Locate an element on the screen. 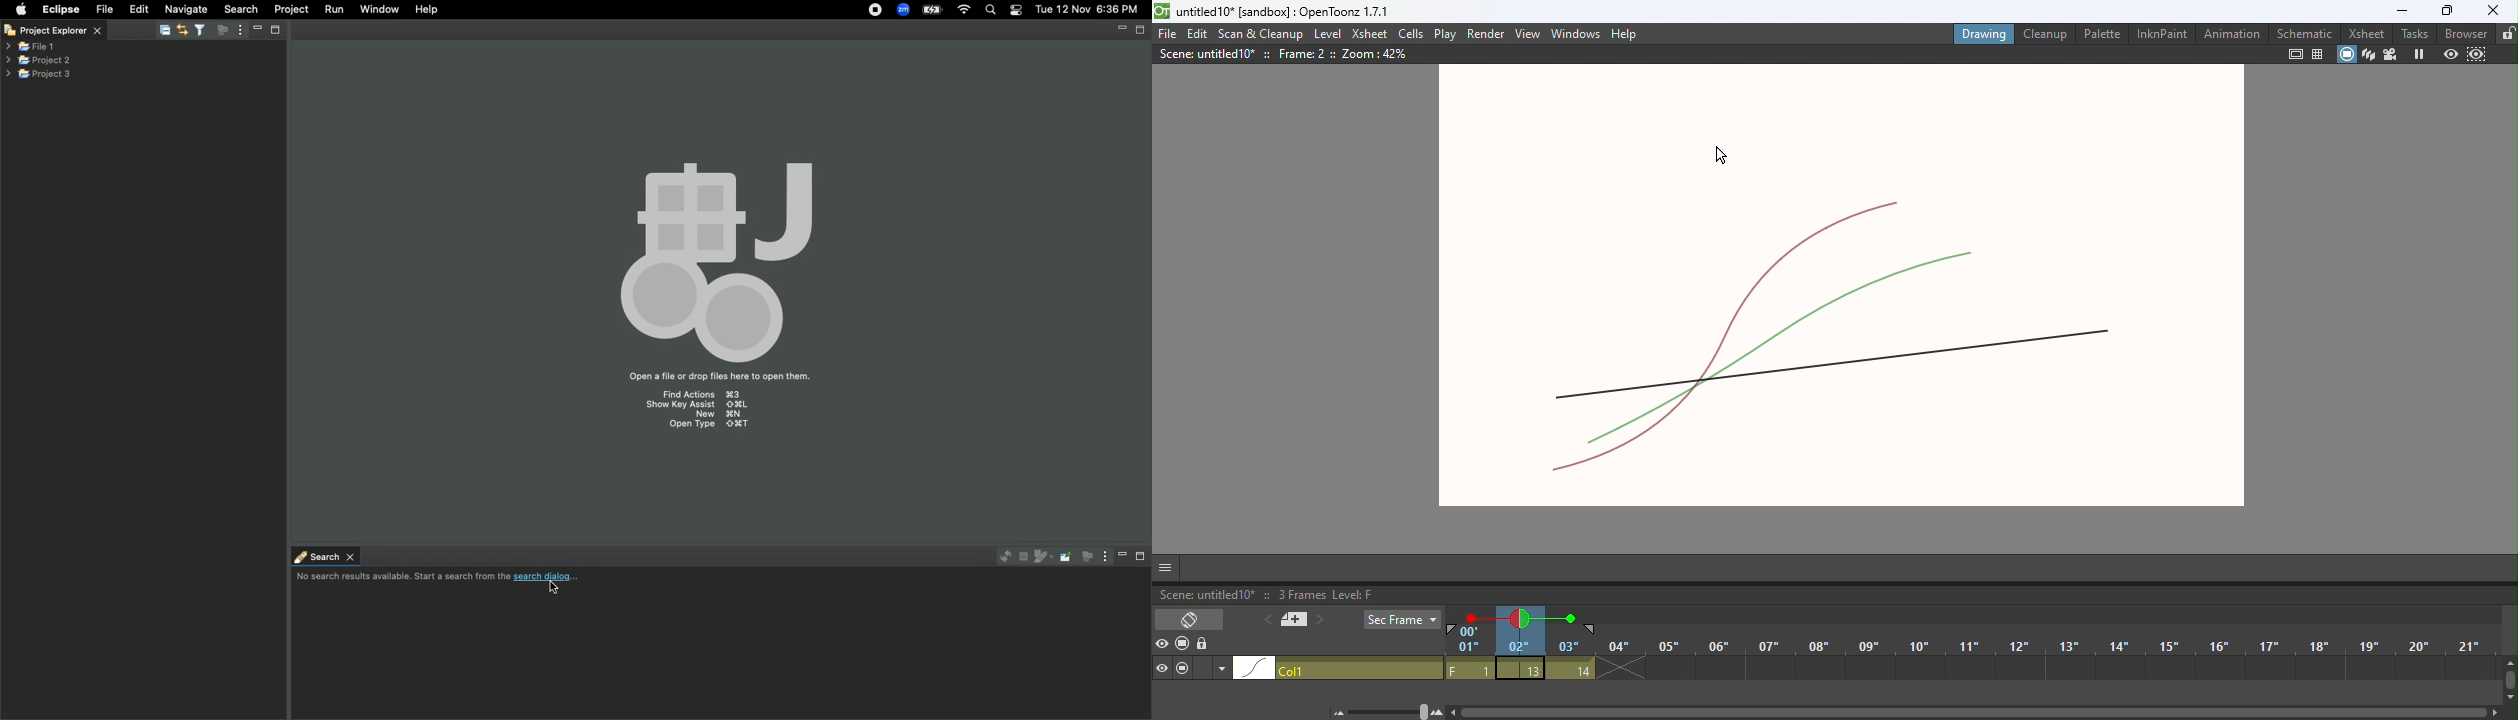 The height and width of the screenshot is (728, 2520). close is located at coordinates (2498, 11).